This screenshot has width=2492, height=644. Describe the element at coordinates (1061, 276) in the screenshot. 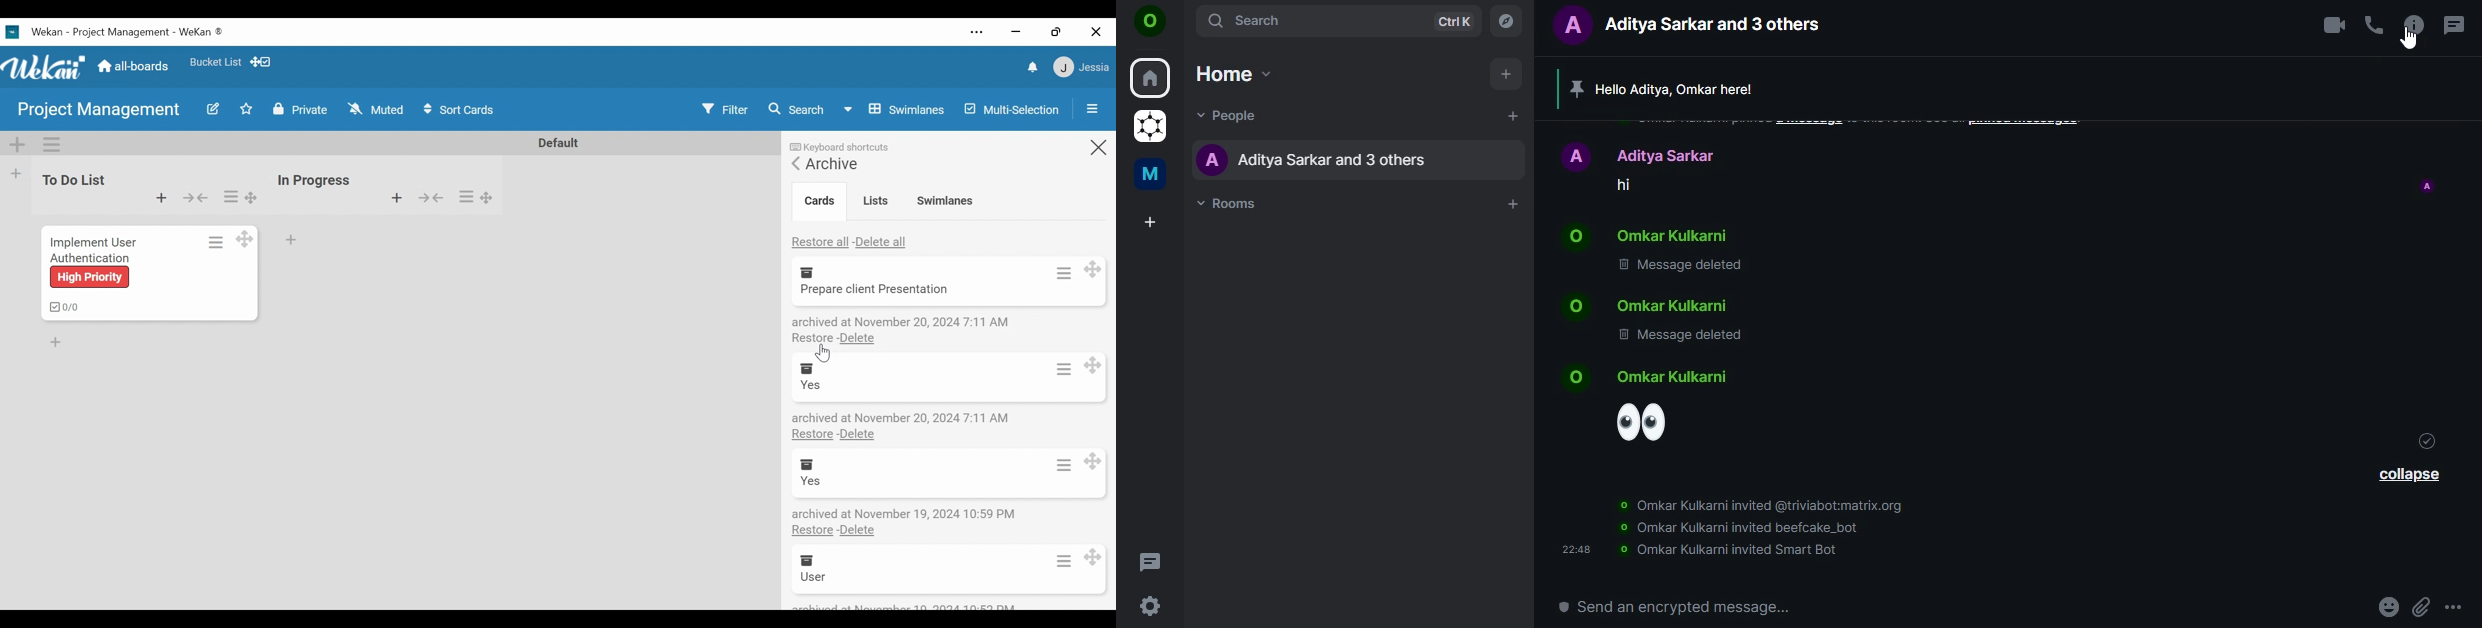

I see `Card actions` at that location.